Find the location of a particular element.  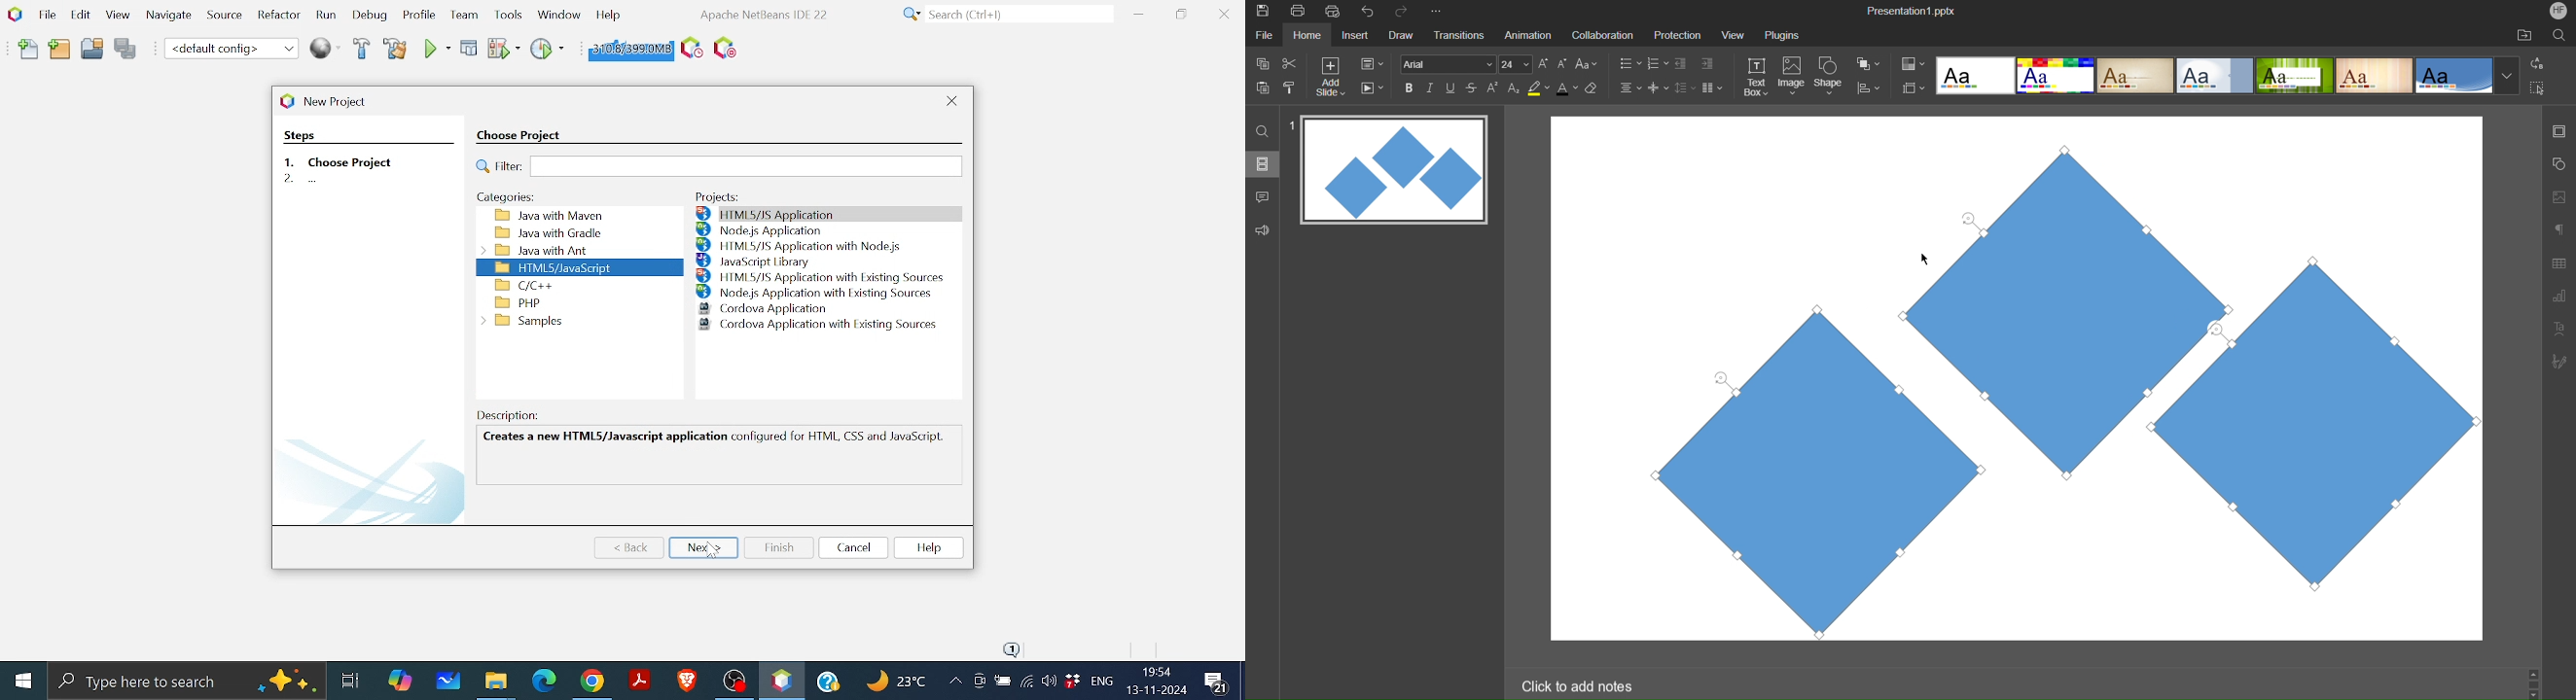

Slide Settings is located at coordinates (2558, 131).